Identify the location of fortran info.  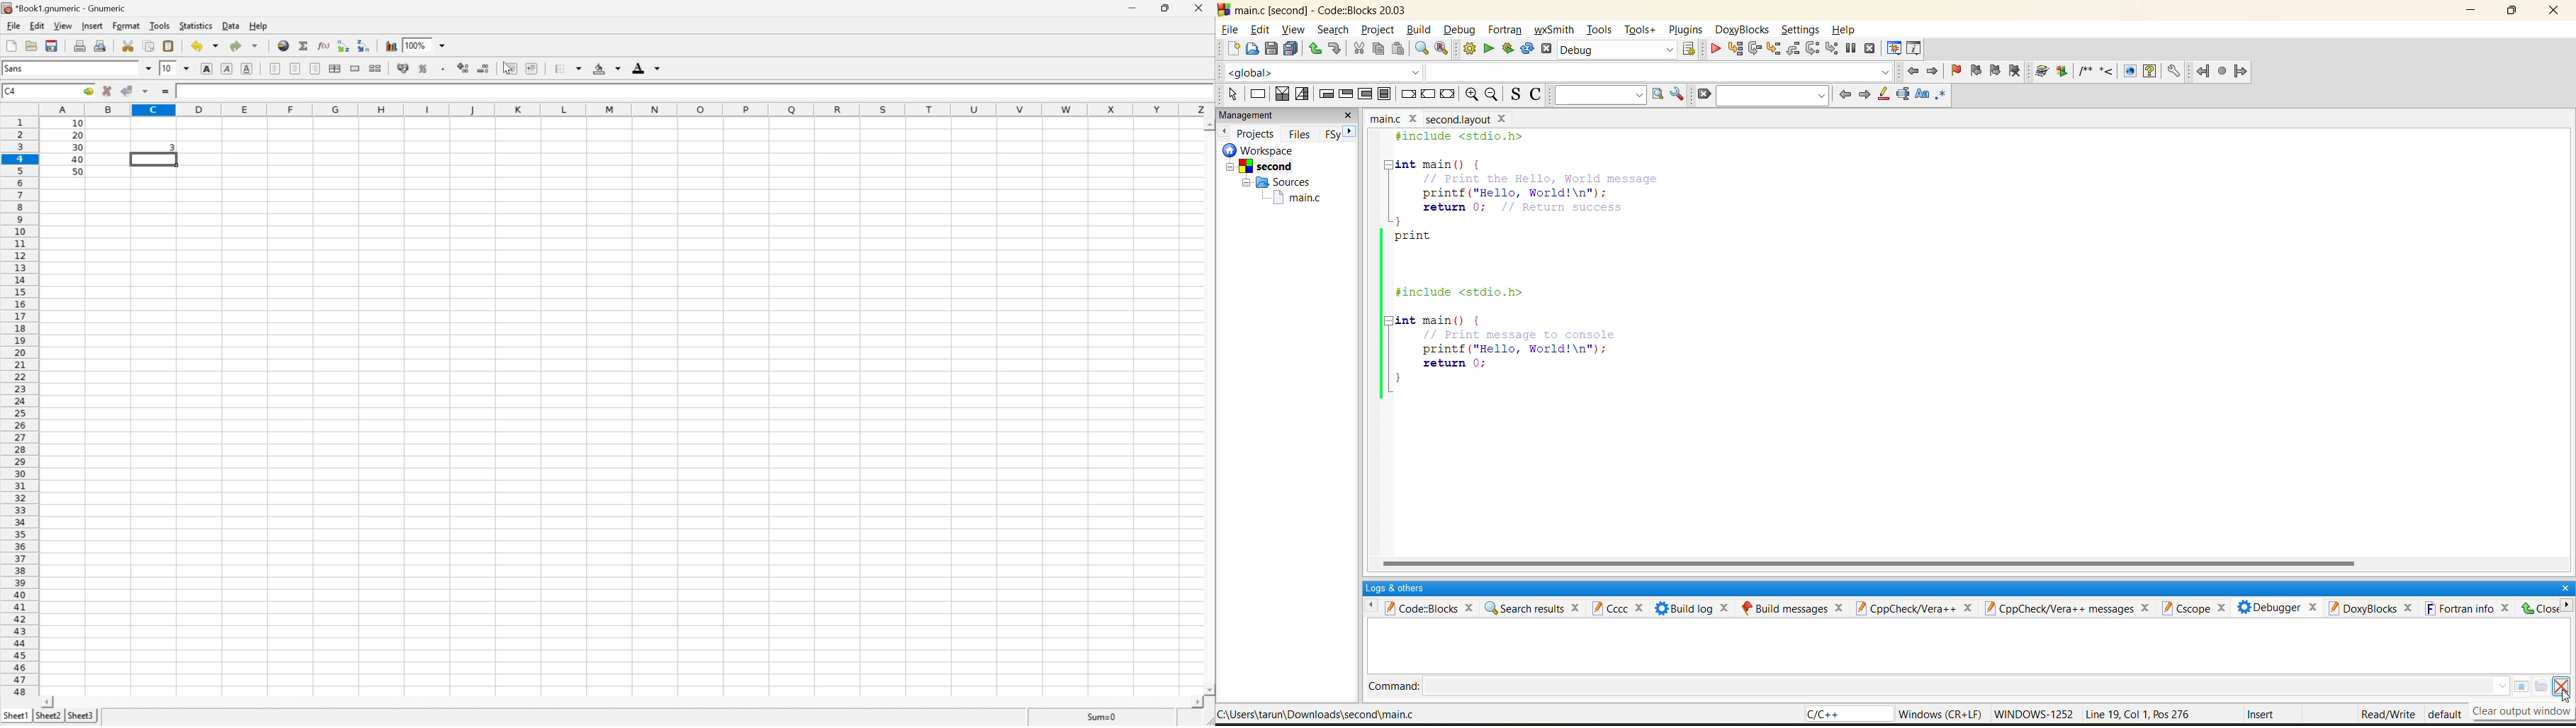
(2466, 608).